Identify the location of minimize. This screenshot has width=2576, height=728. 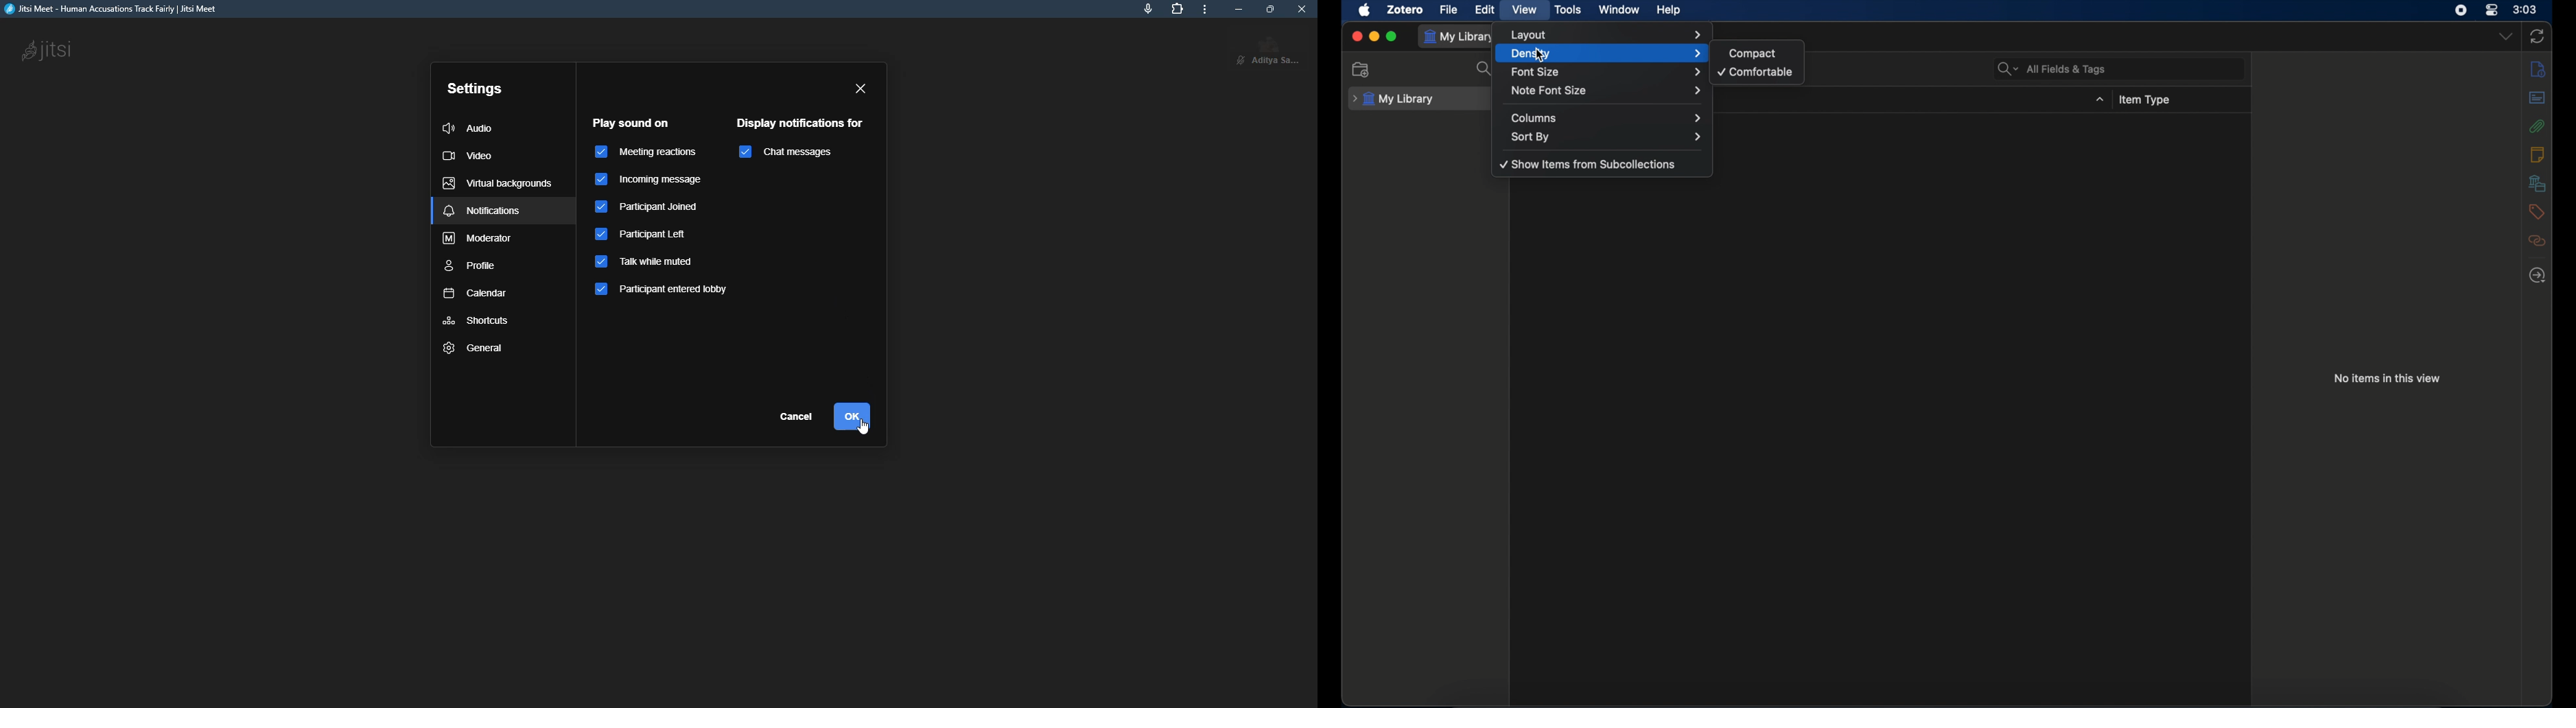
(1375, 36).